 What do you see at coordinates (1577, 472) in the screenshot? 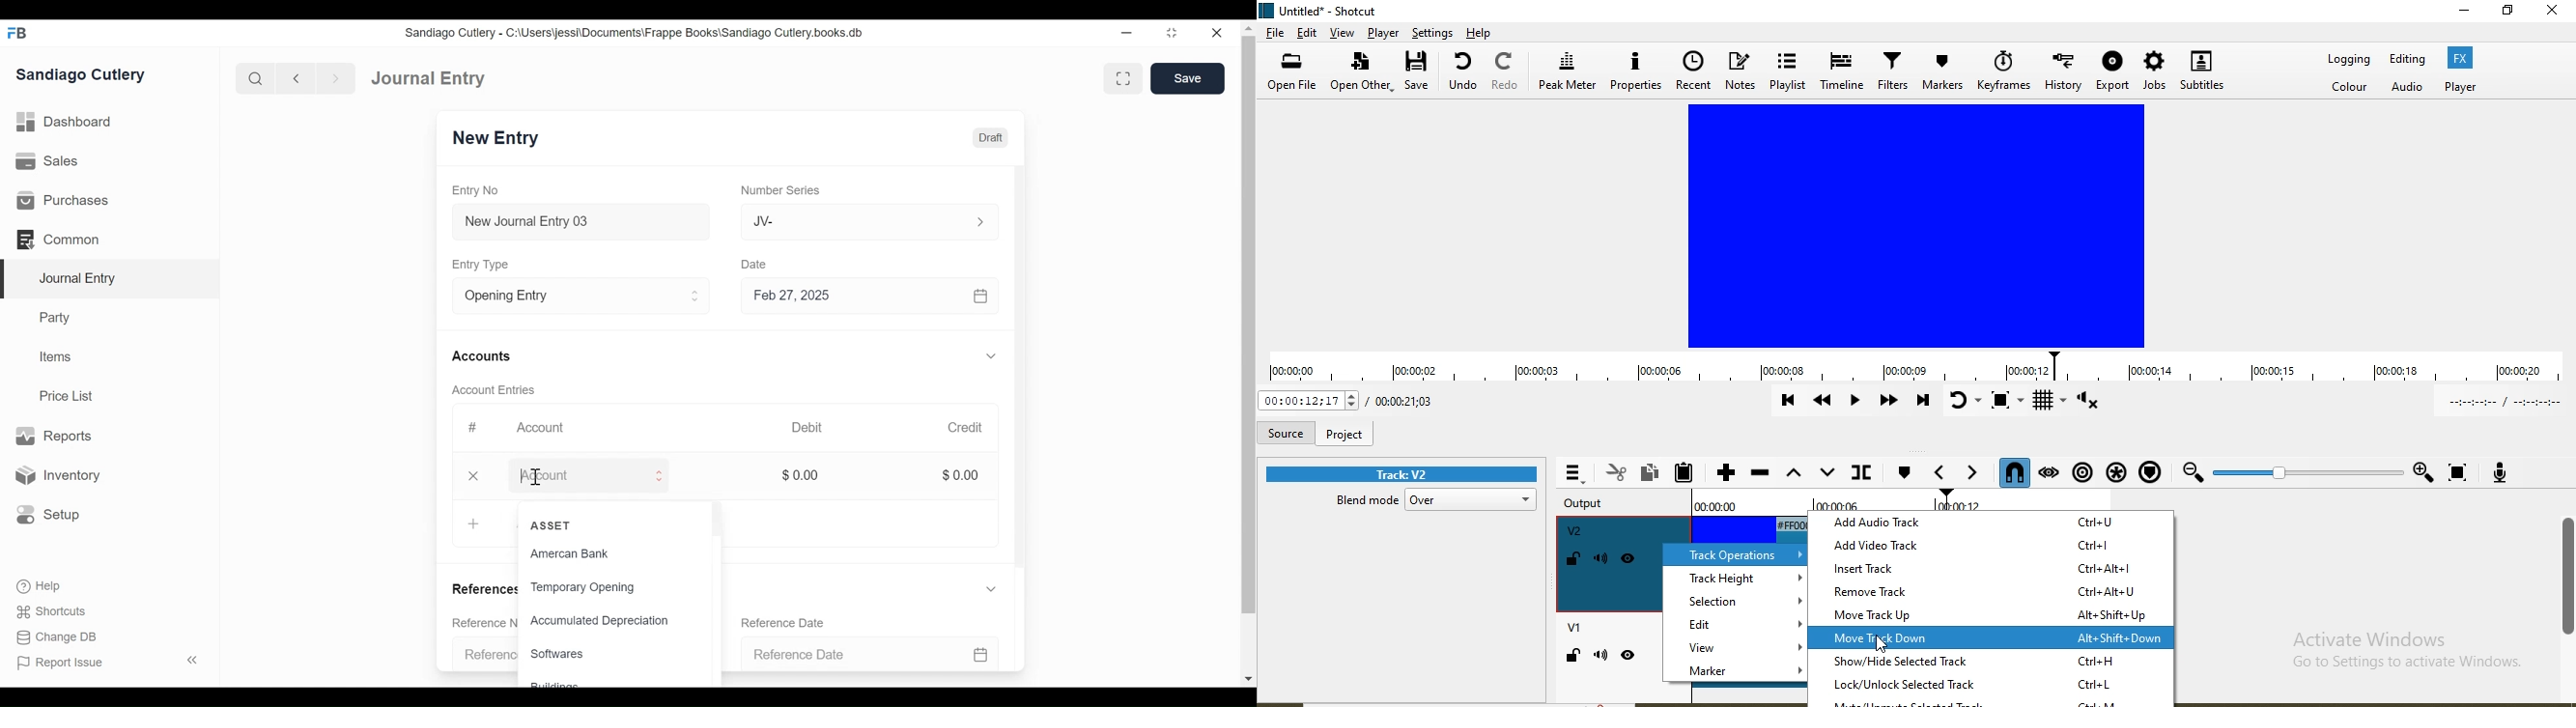
I see `` at bounding box center [1577, 472].